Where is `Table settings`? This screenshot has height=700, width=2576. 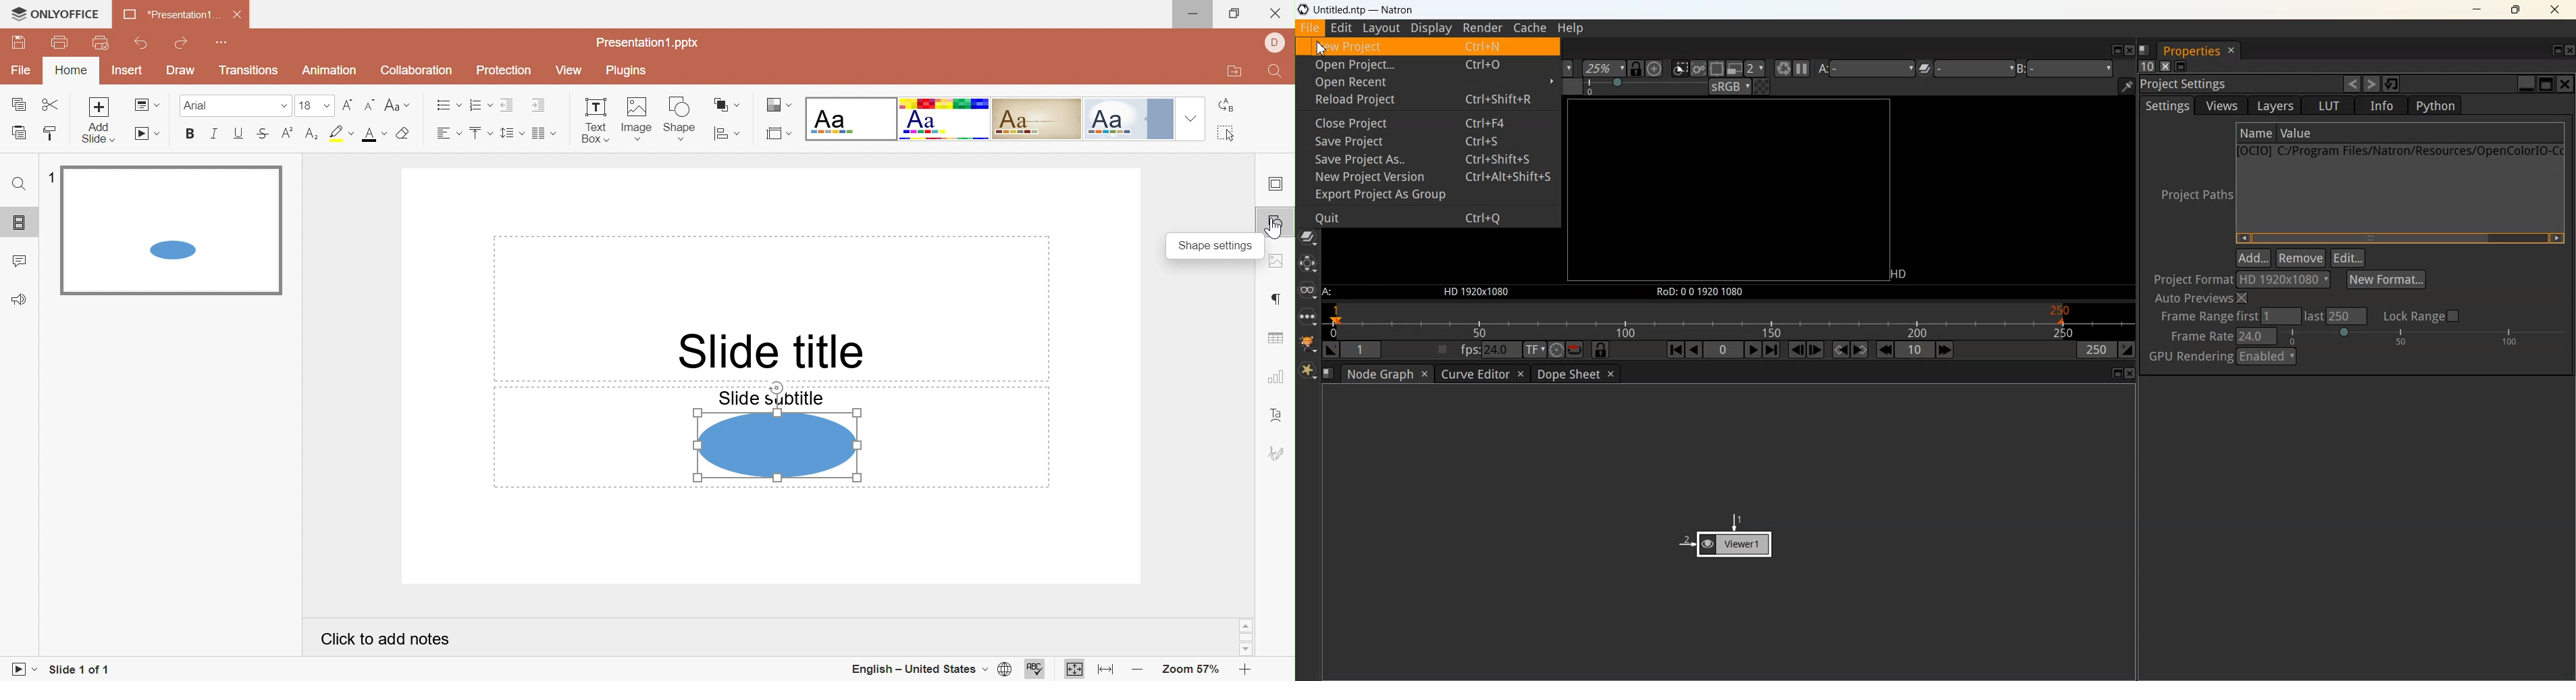 Table settings is located at coordinates (1278, 339).